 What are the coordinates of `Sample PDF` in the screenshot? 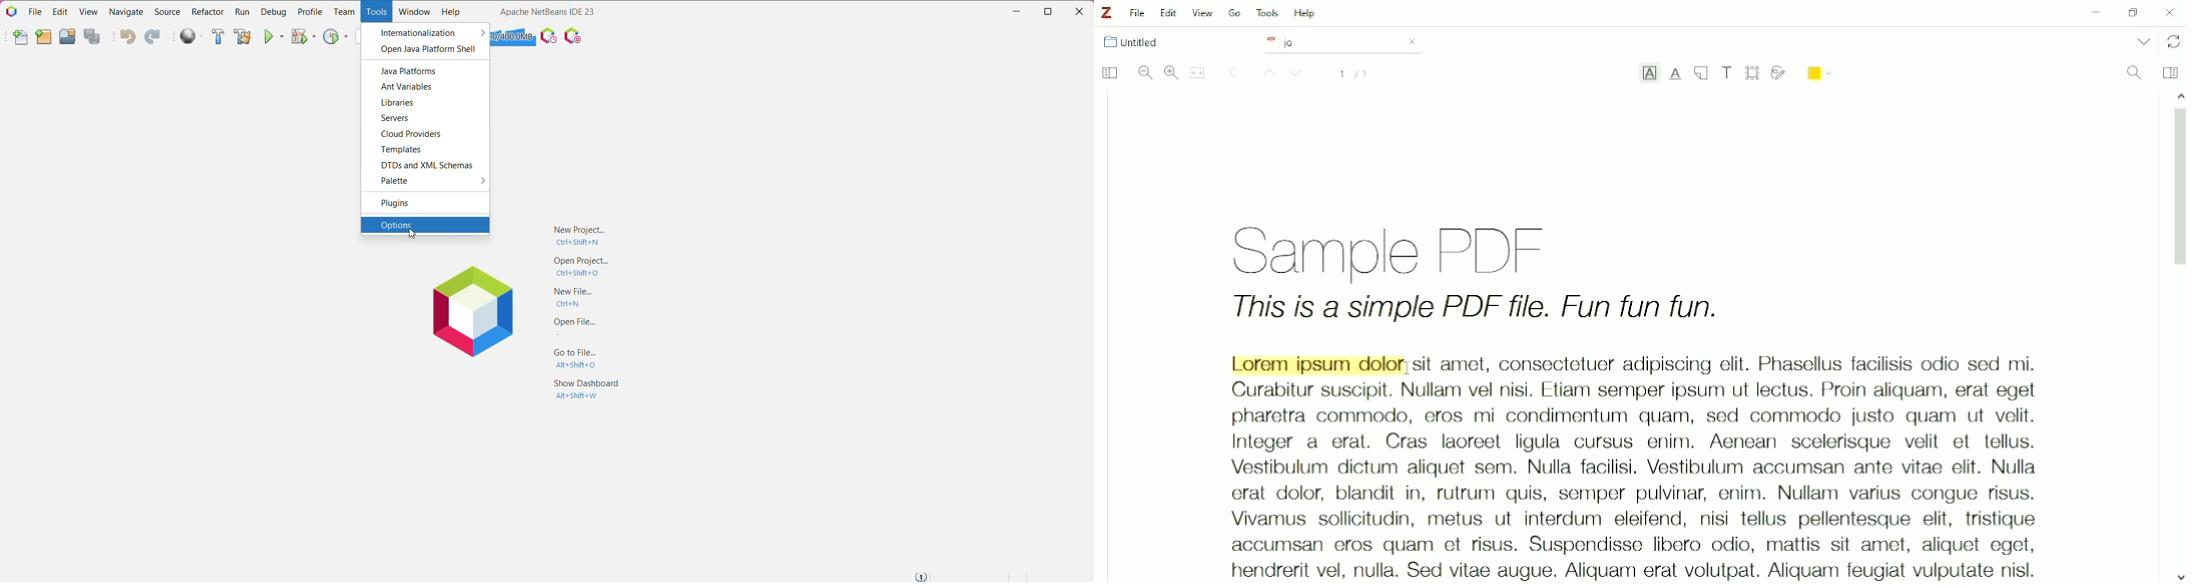 It's located at (1412, 248).